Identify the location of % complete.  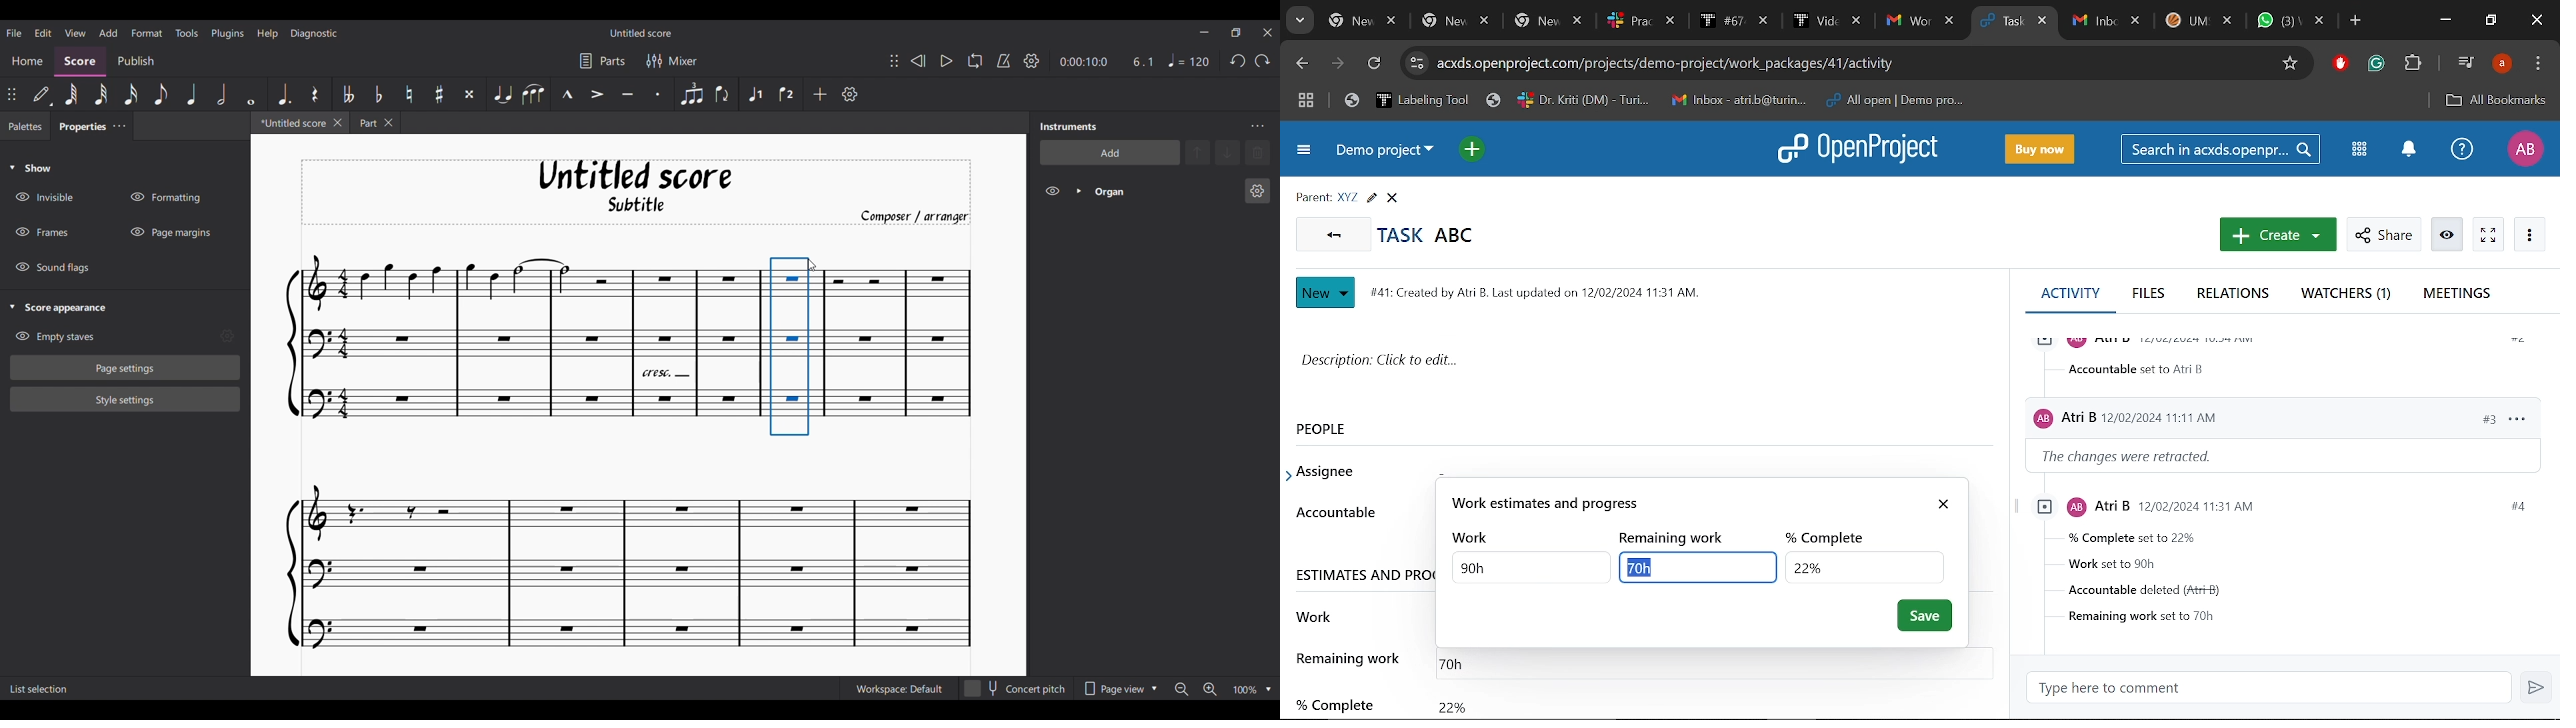
(1333, 696).